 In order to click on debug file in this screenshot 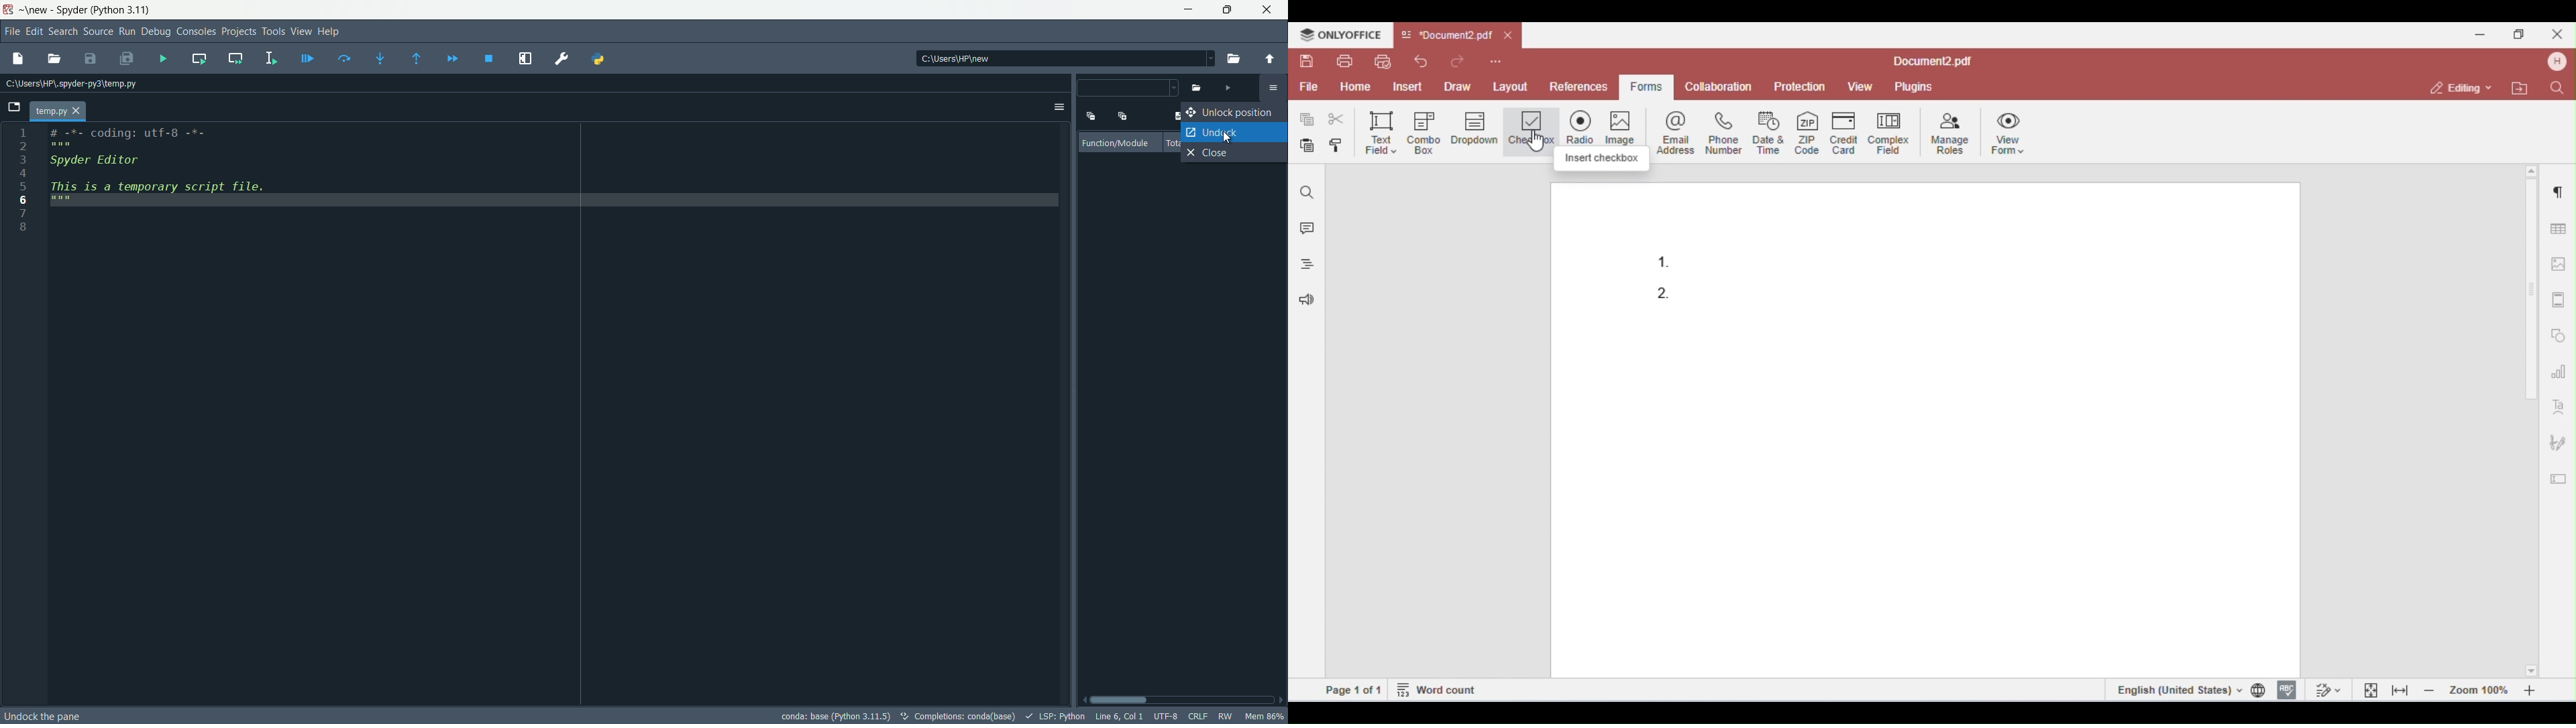, I will do `click(308, 60)`.